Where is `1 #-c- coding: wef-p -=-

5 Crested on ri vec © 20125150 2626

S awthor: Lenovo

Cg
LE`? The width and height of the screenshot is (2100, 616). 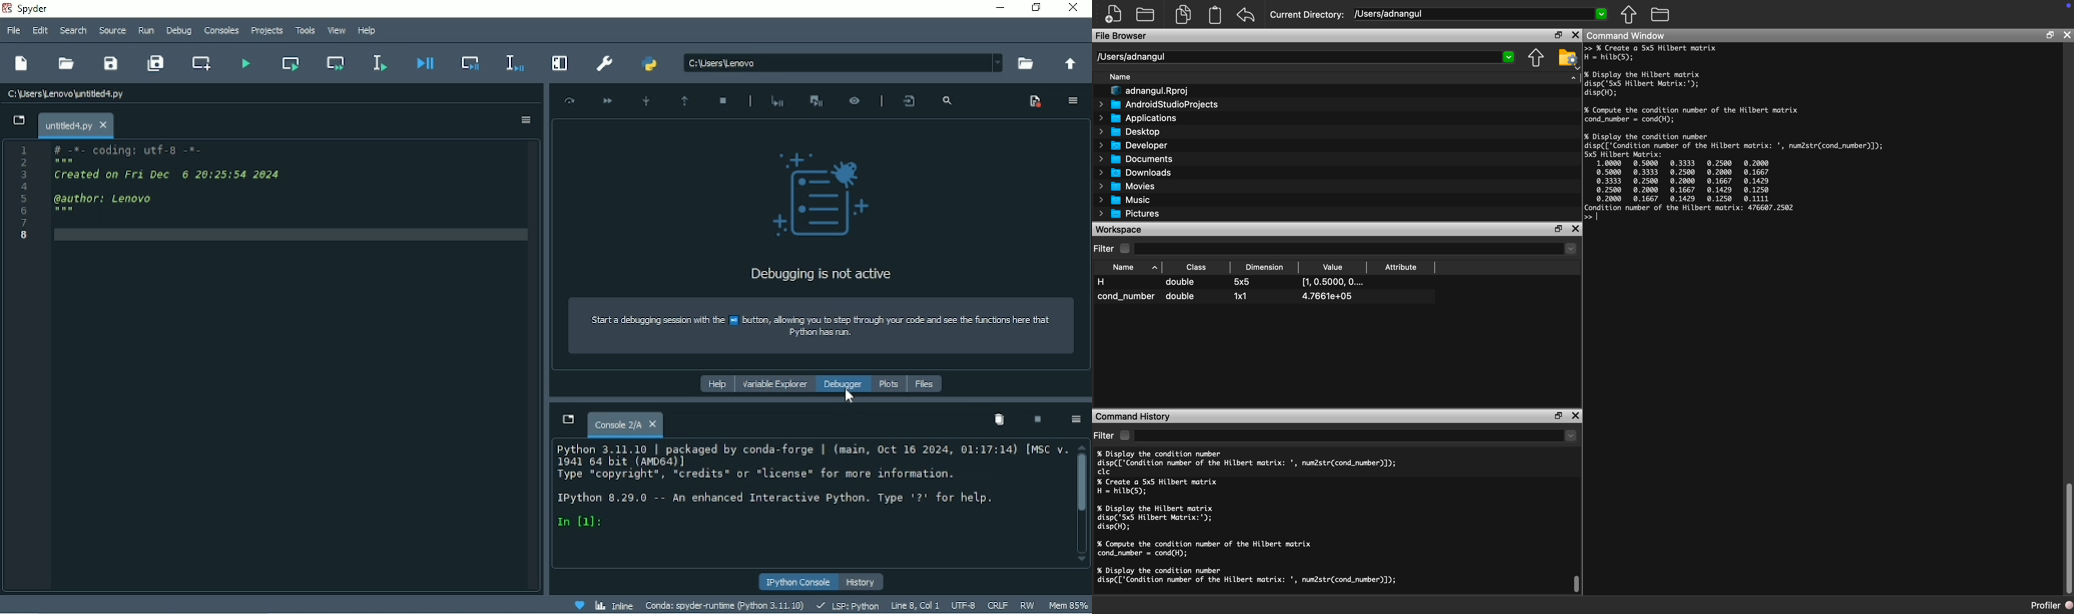 1 #-c- coding: wef-p -=-

5 Crested on ri vec © 20125150 2626

S awthor: Lenovo

Cg
LE is located at coordinates (157, 196).